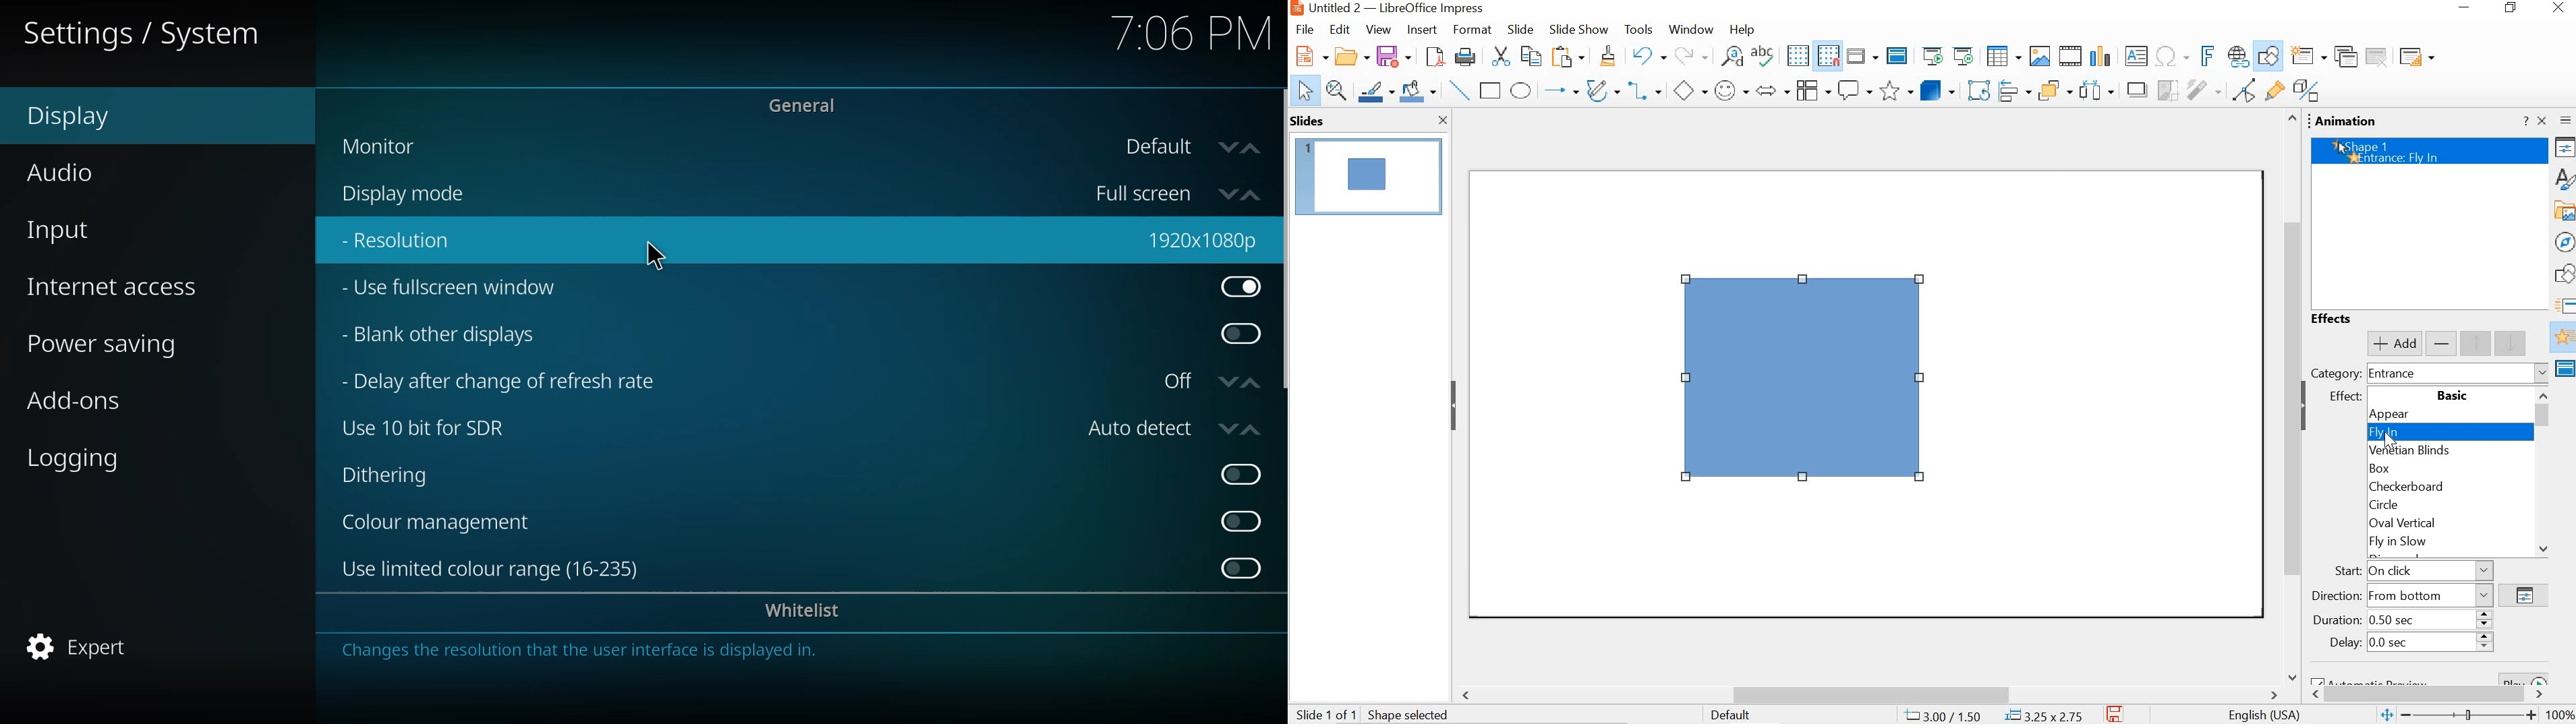  What do you see at coordinates (115, 347) in the screenshot?
I see `power saving` at bounding box center [115, 347].